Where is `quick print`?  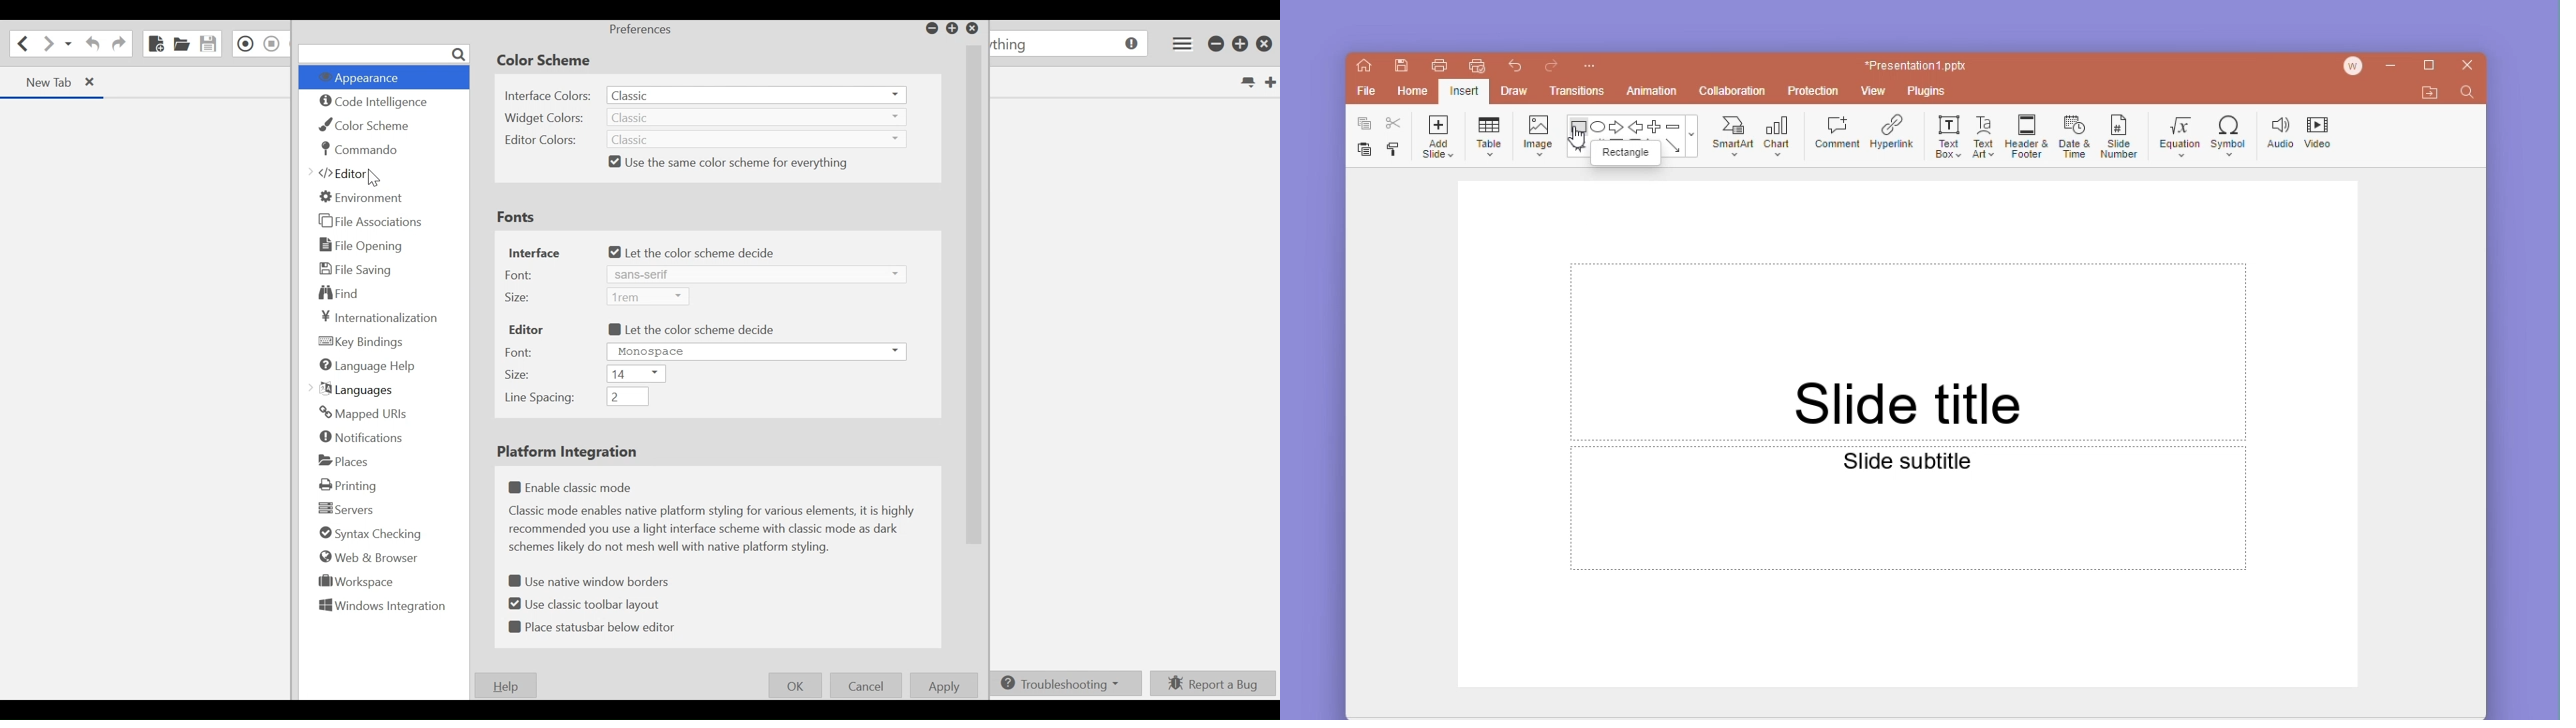 quick print is located at coordinates (1474, 66).